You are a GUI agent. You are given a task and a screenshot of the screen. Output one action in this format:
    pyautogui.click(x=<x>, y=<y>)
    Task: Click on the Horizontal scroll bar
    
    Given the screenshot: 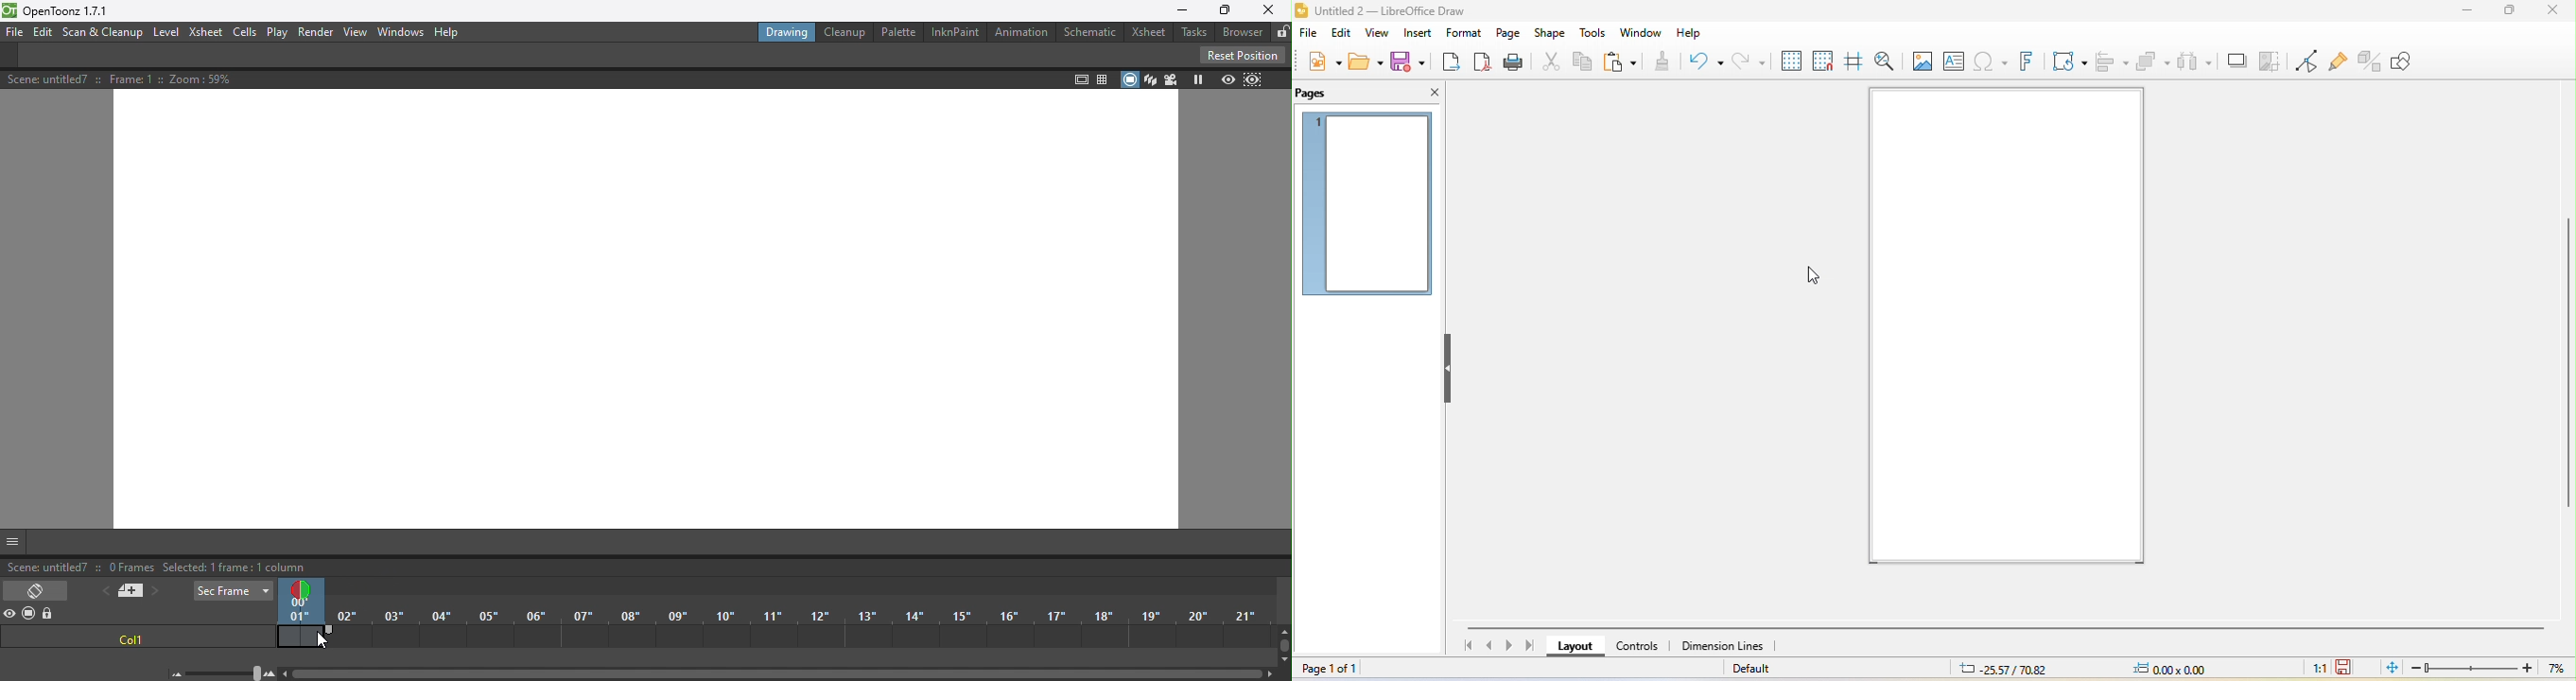 What is the action you would take?
    pyautogui.click(x=782, y=672)
    